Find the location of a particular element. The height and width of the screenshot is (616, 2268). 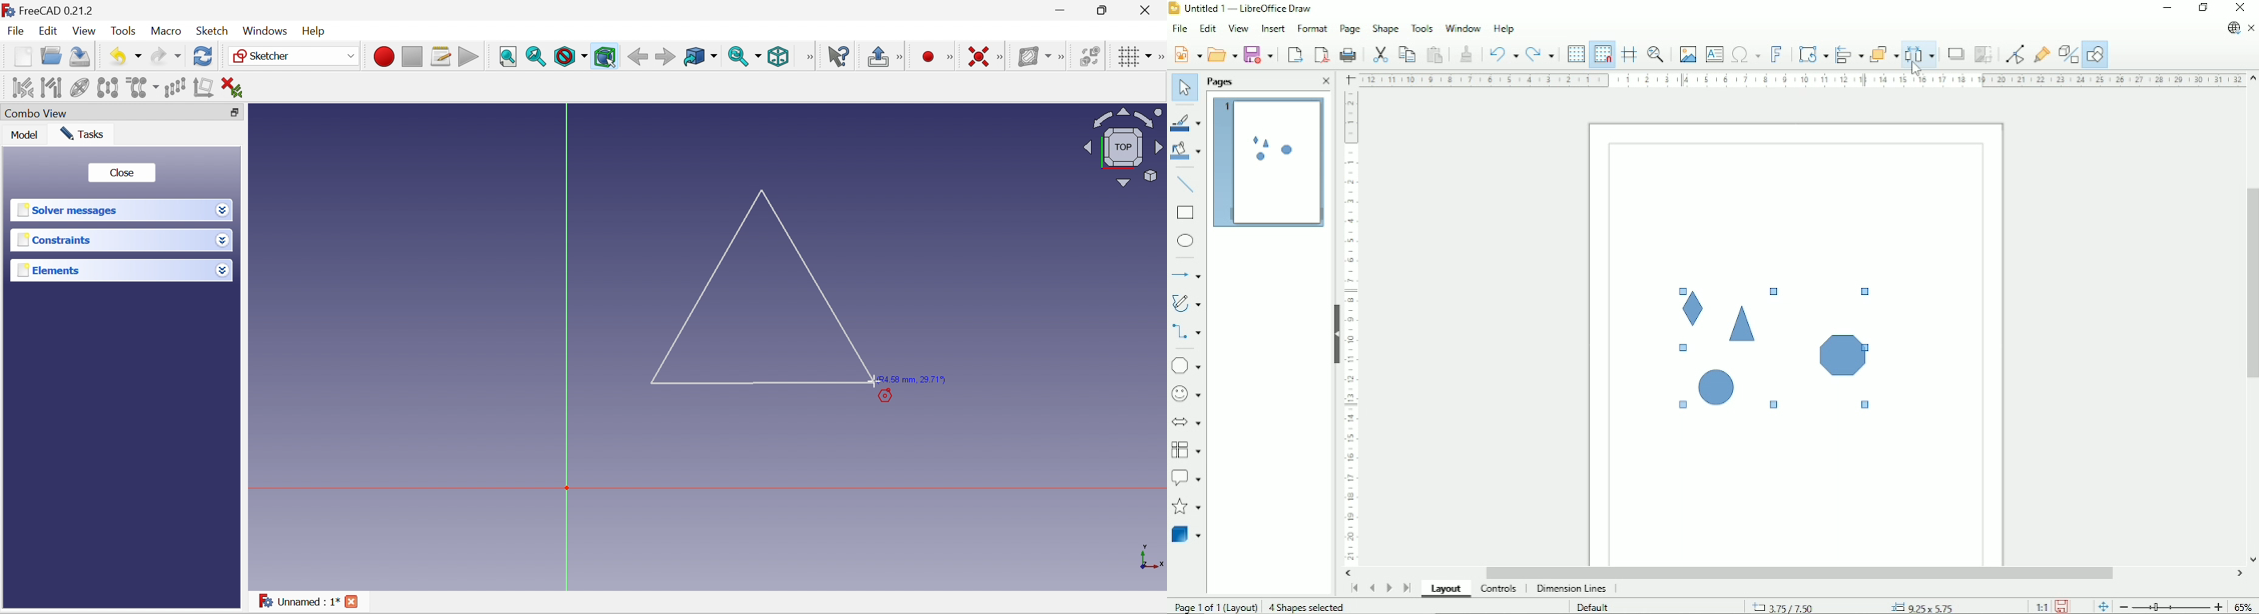

Edit is located at coordinates (47, 30).